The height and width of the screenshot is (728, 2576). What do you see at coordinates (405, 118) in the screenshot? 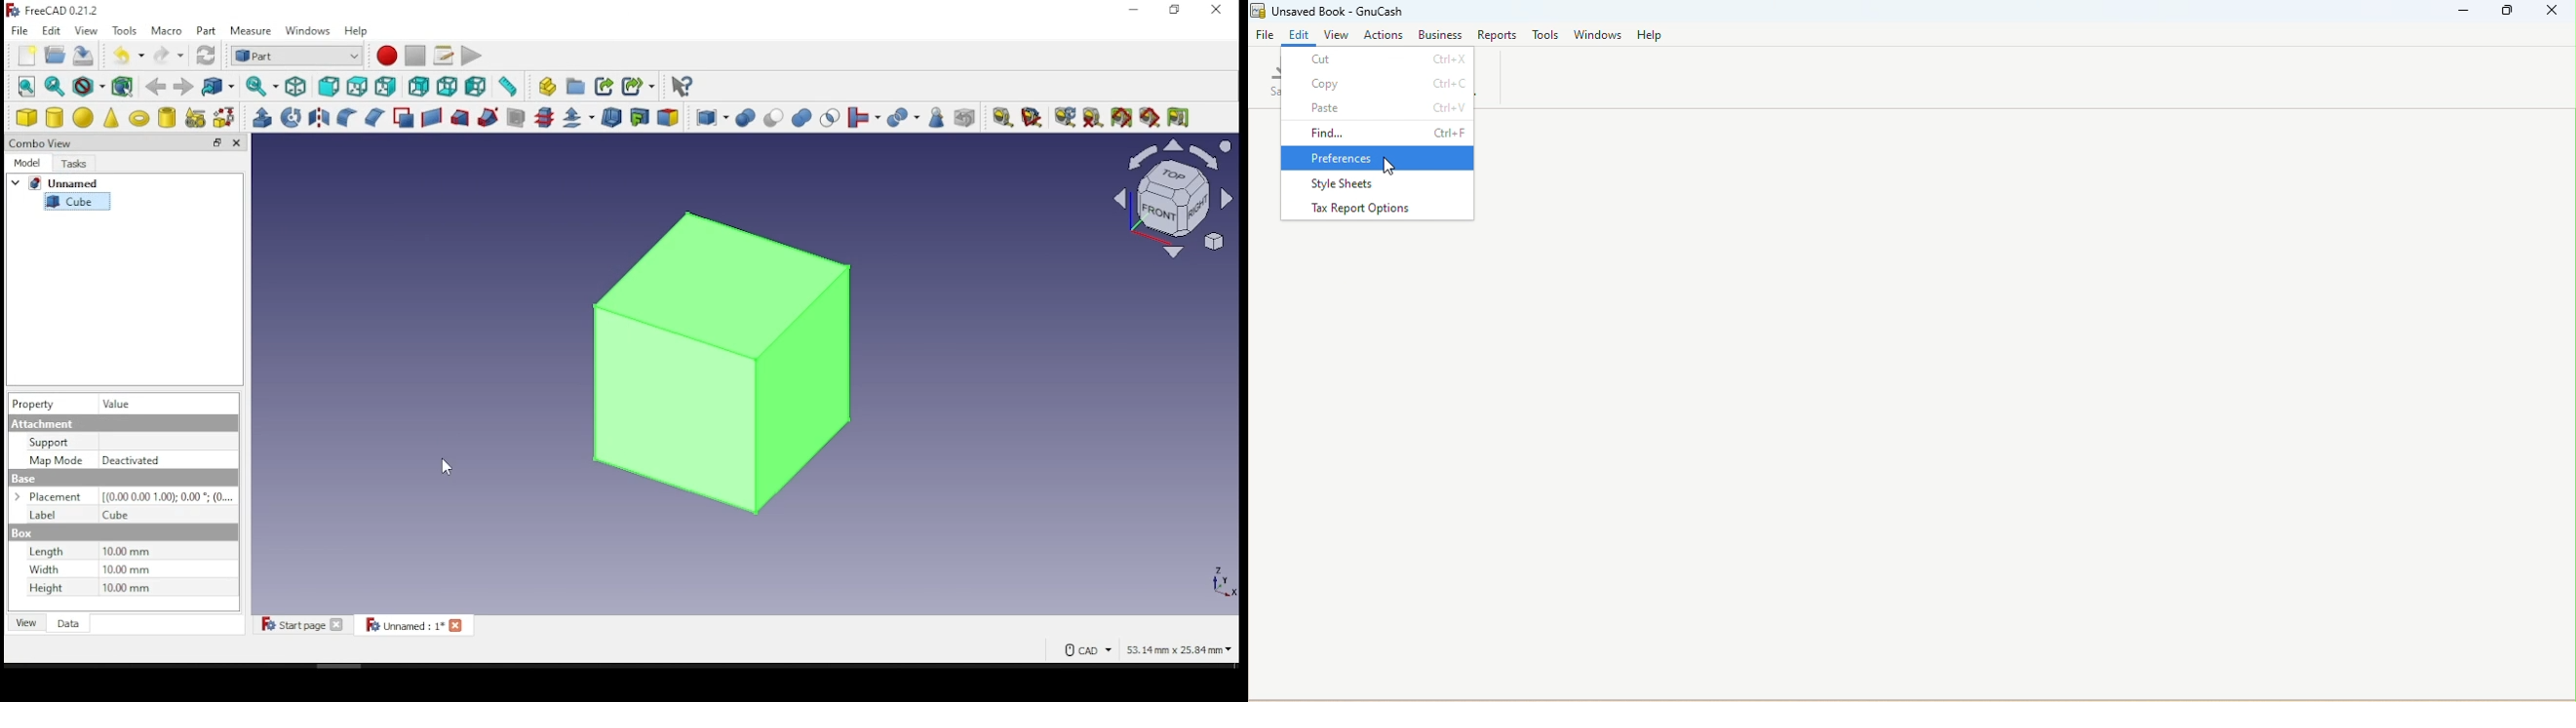
I see `make face from wires` at bounding box center [405, 118].